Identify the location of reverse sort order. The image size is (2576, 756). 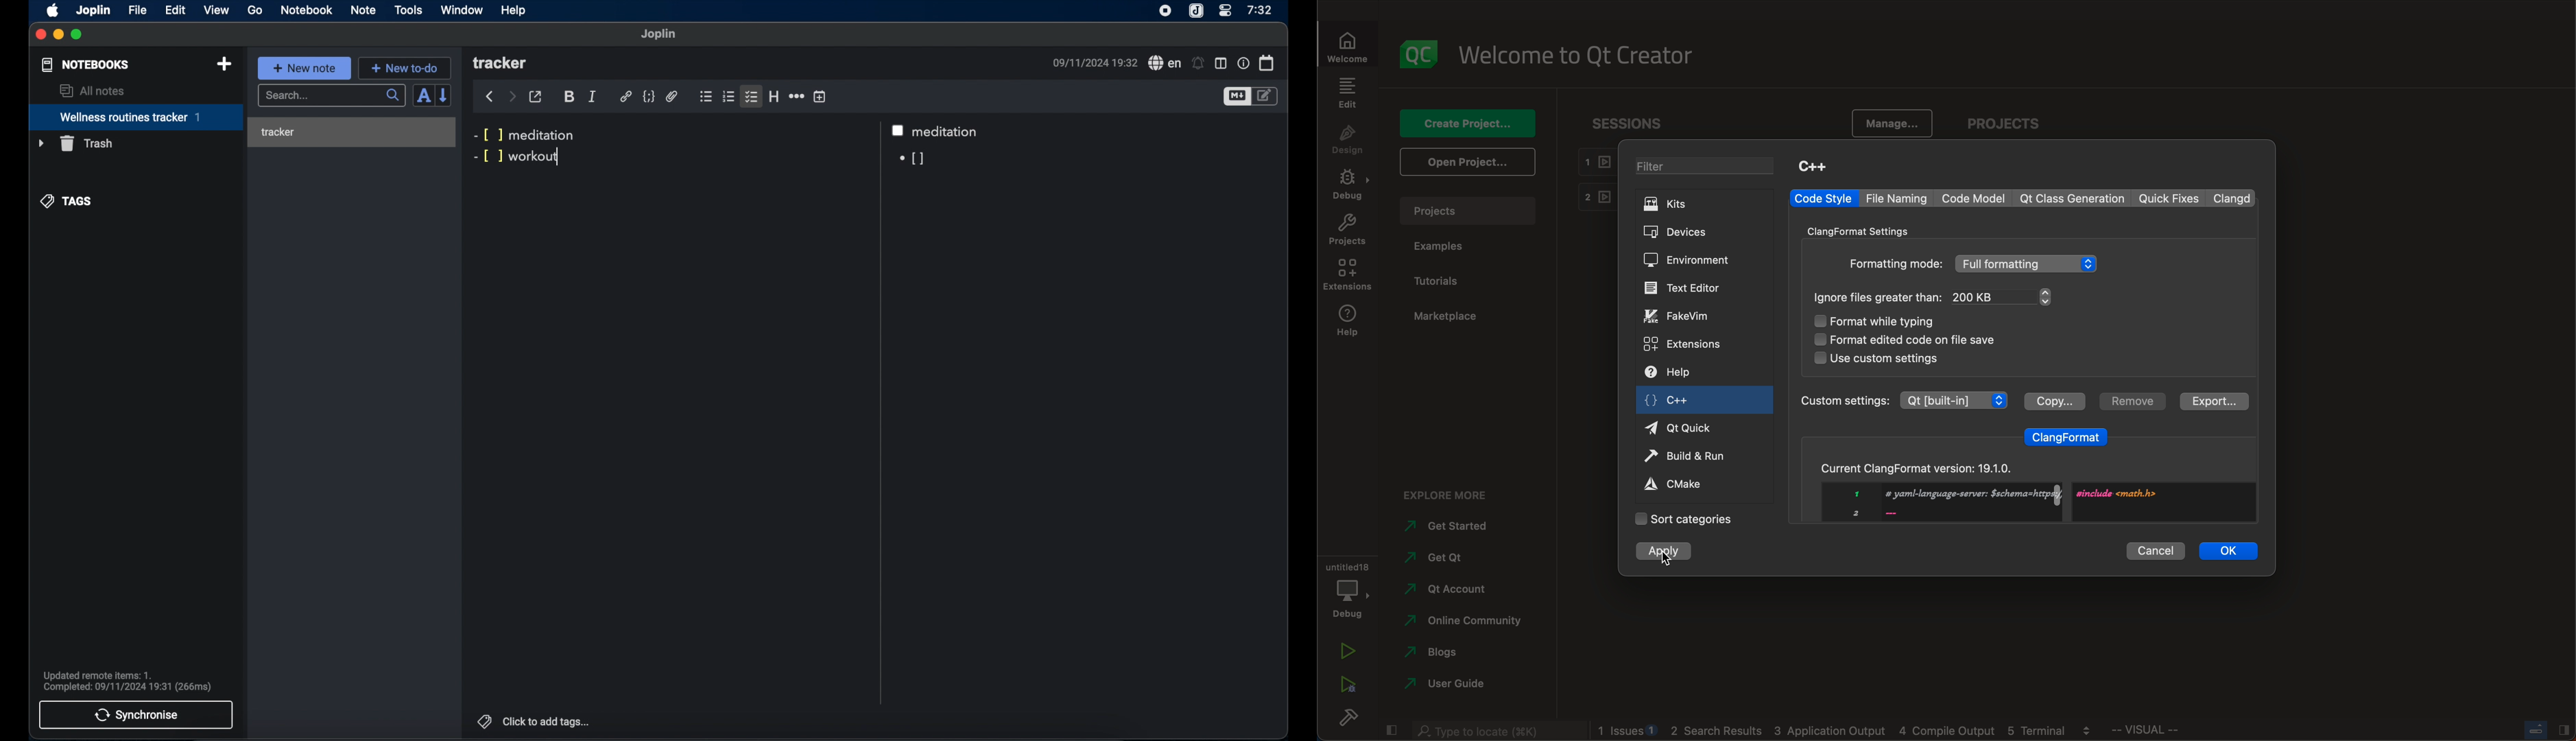
(444, 95).